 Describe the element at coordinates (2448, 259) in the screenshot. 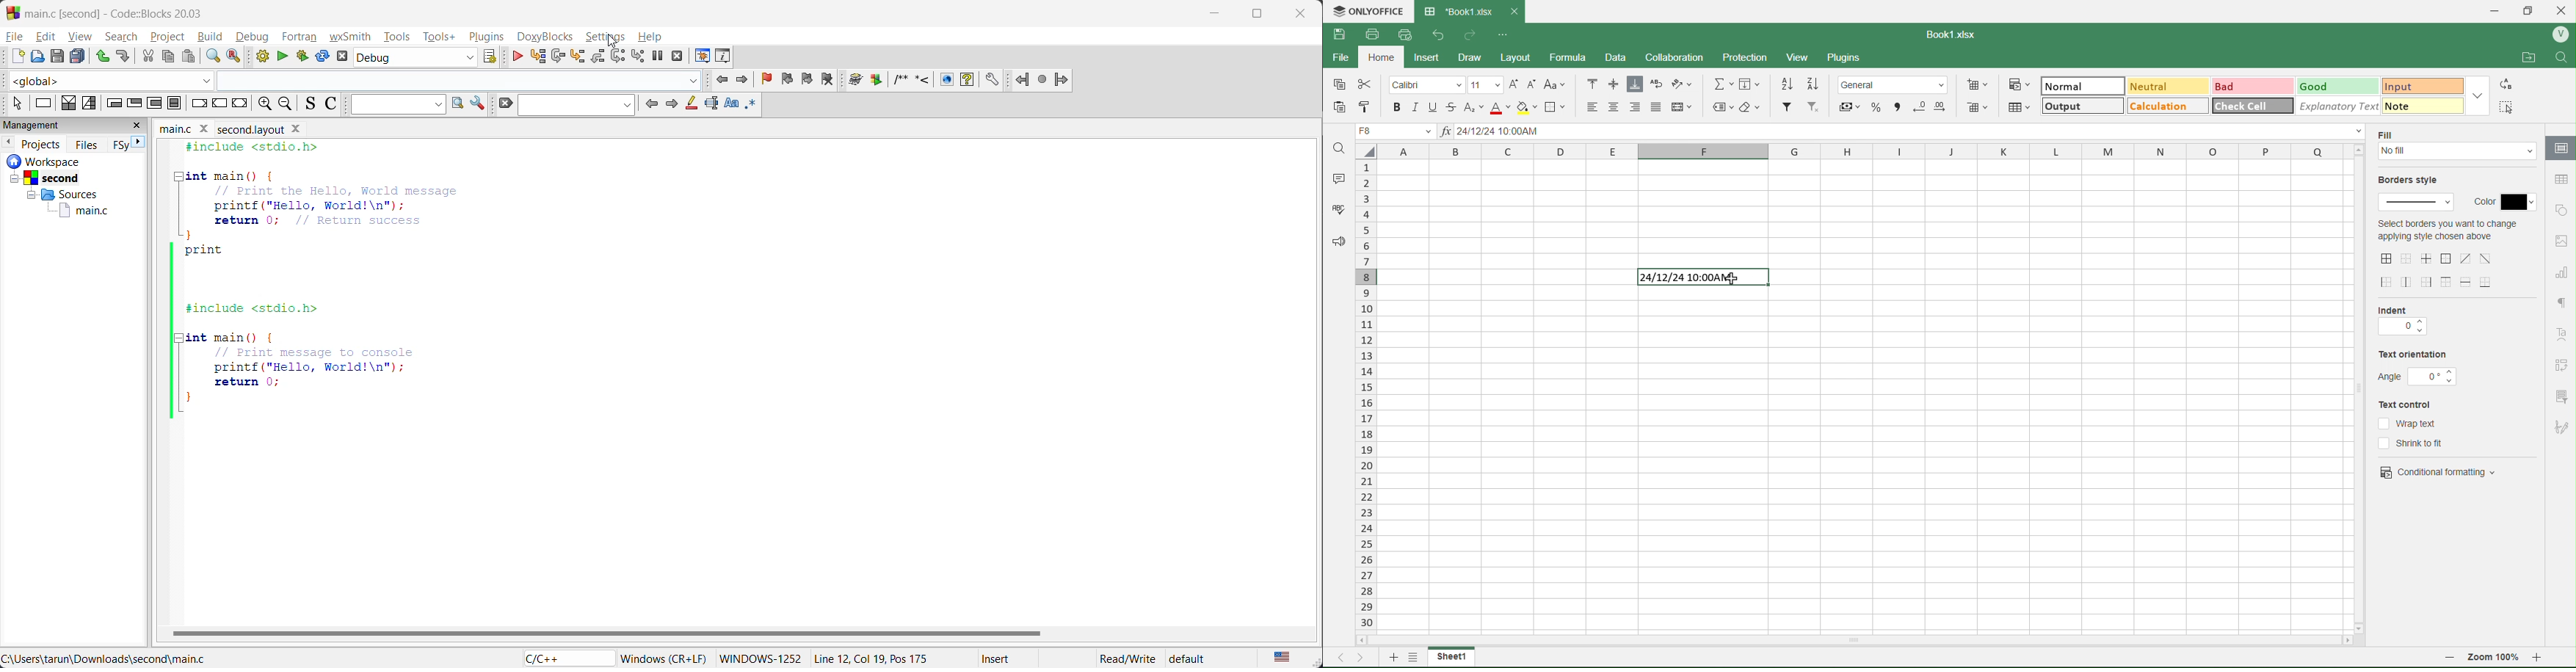

I see `outer border` at that location.